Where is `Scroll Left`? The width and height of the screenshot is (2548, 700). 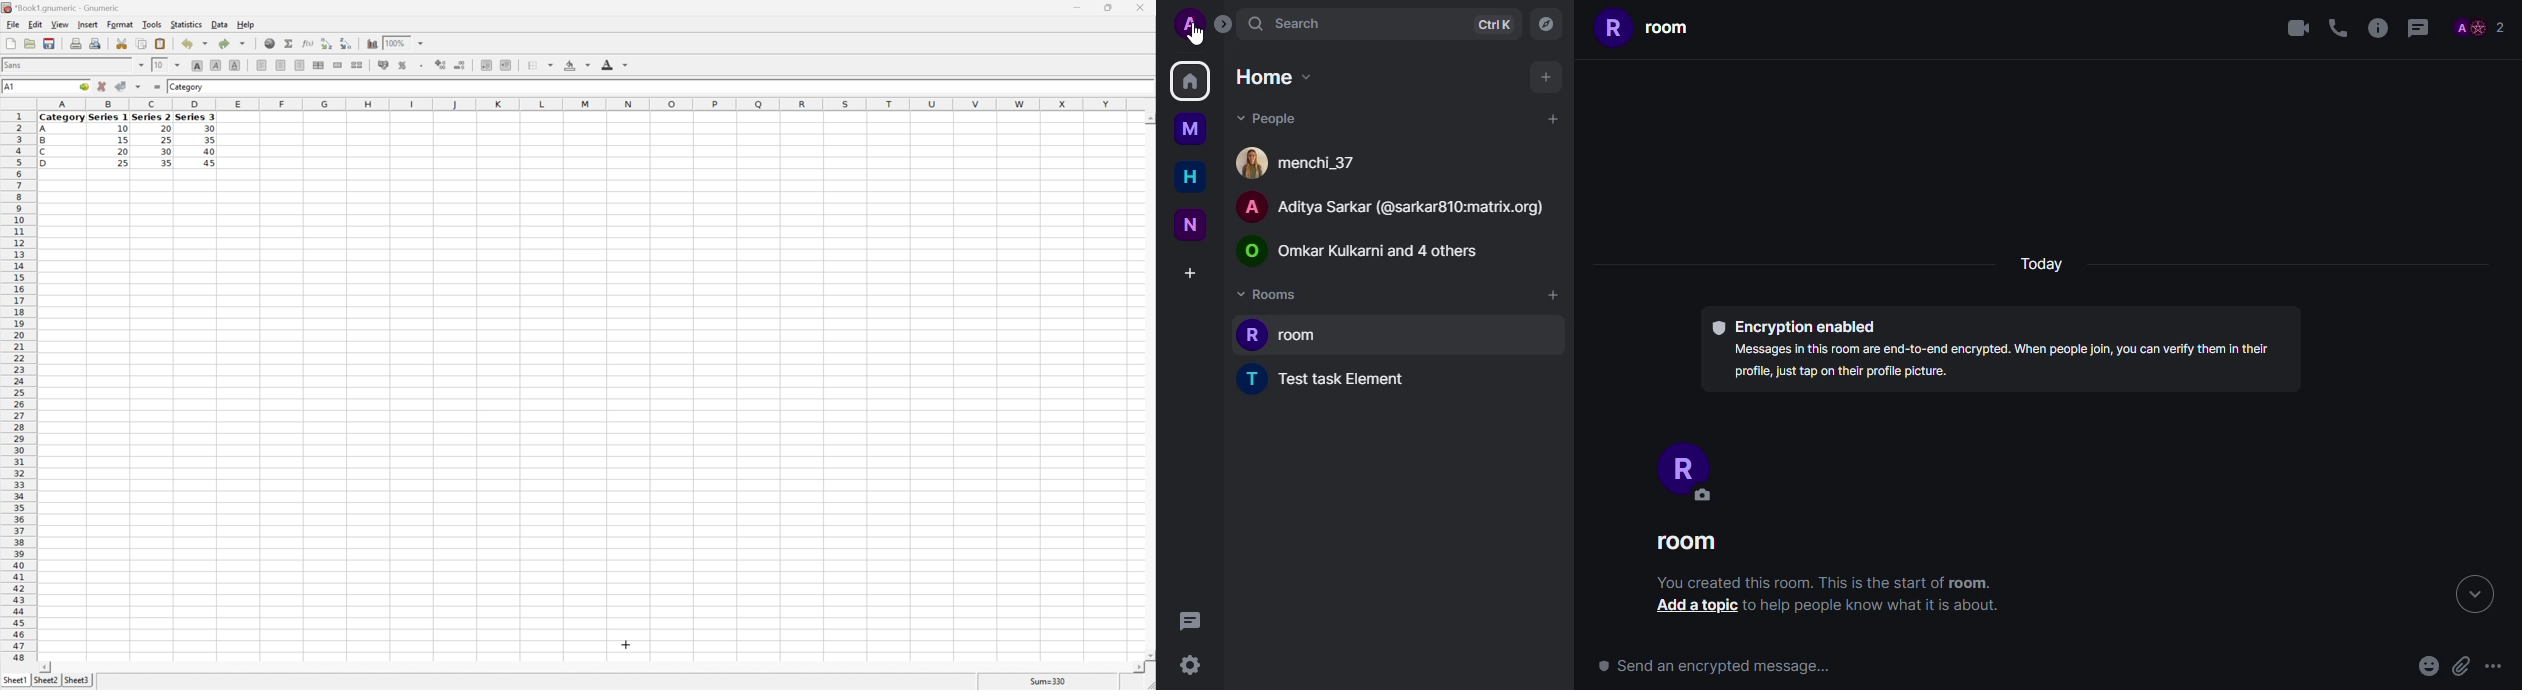
Scroll Left is located at coordinates (47, 667).